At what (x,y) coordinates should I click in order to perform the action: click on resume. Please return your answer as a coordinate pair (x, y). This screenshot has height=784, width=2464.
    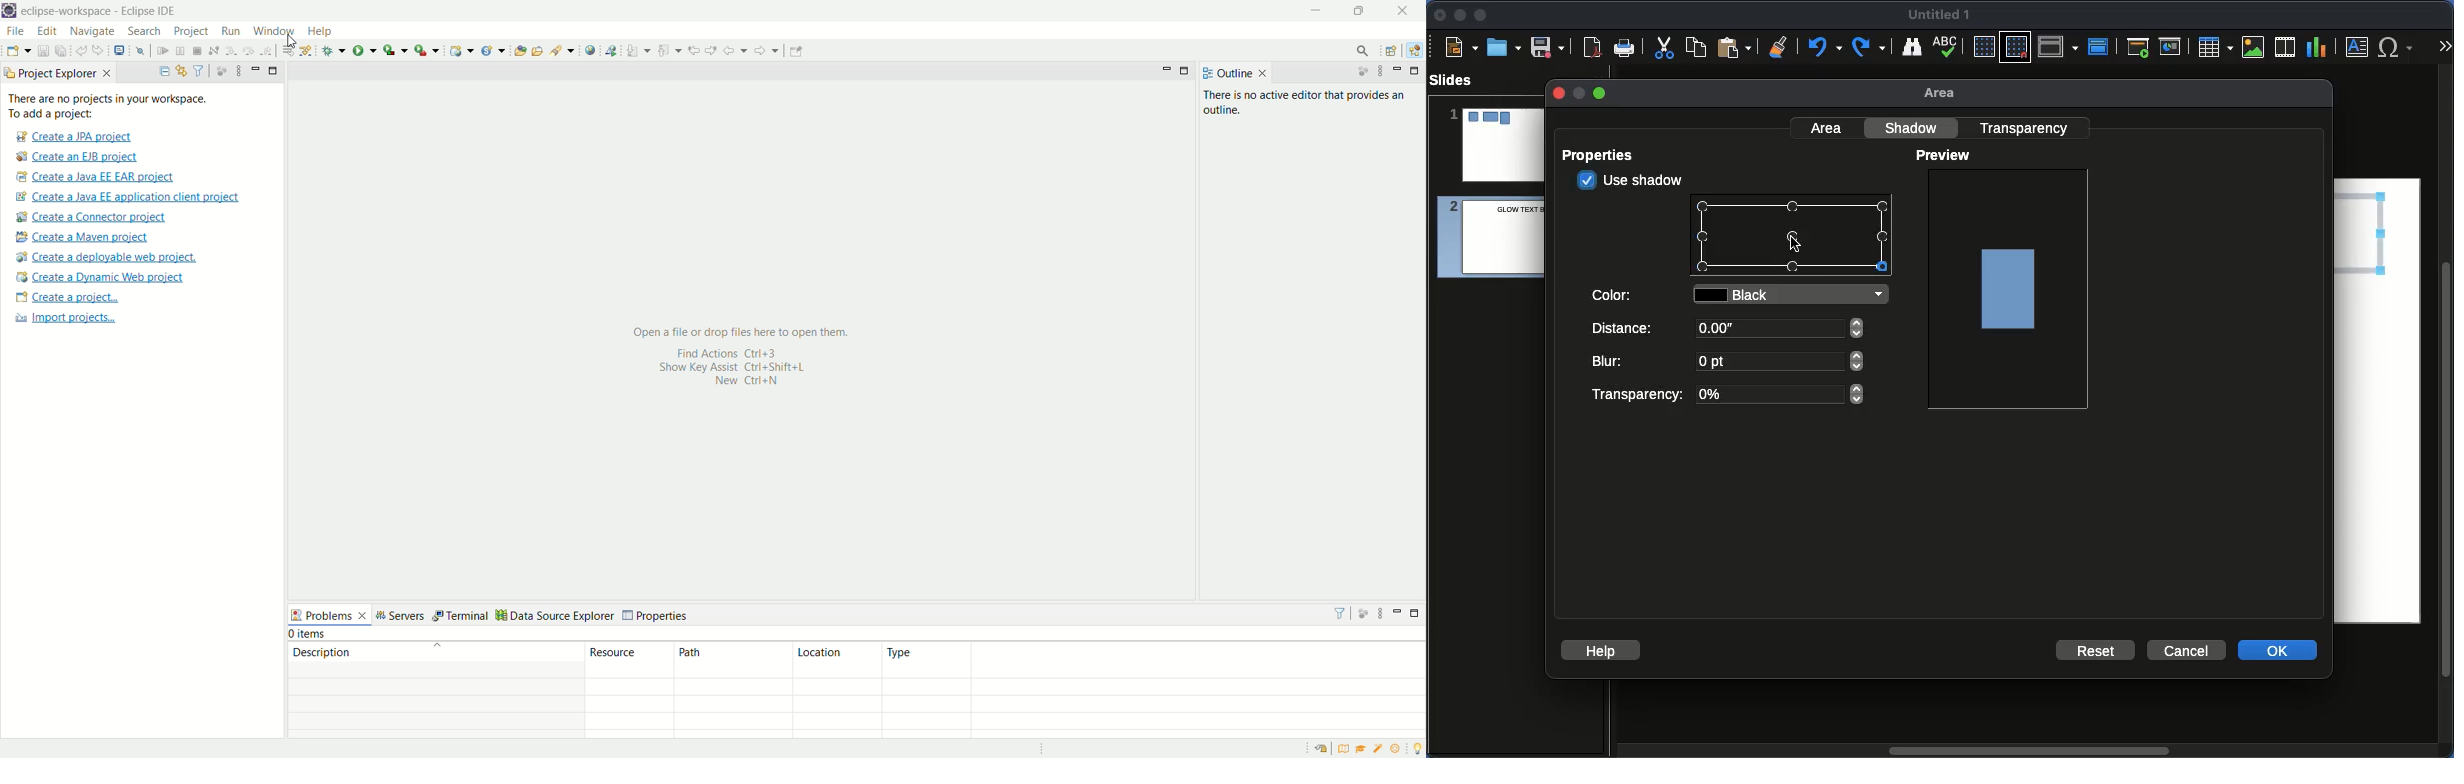
    Looking at the image, I should click on (163, 50).